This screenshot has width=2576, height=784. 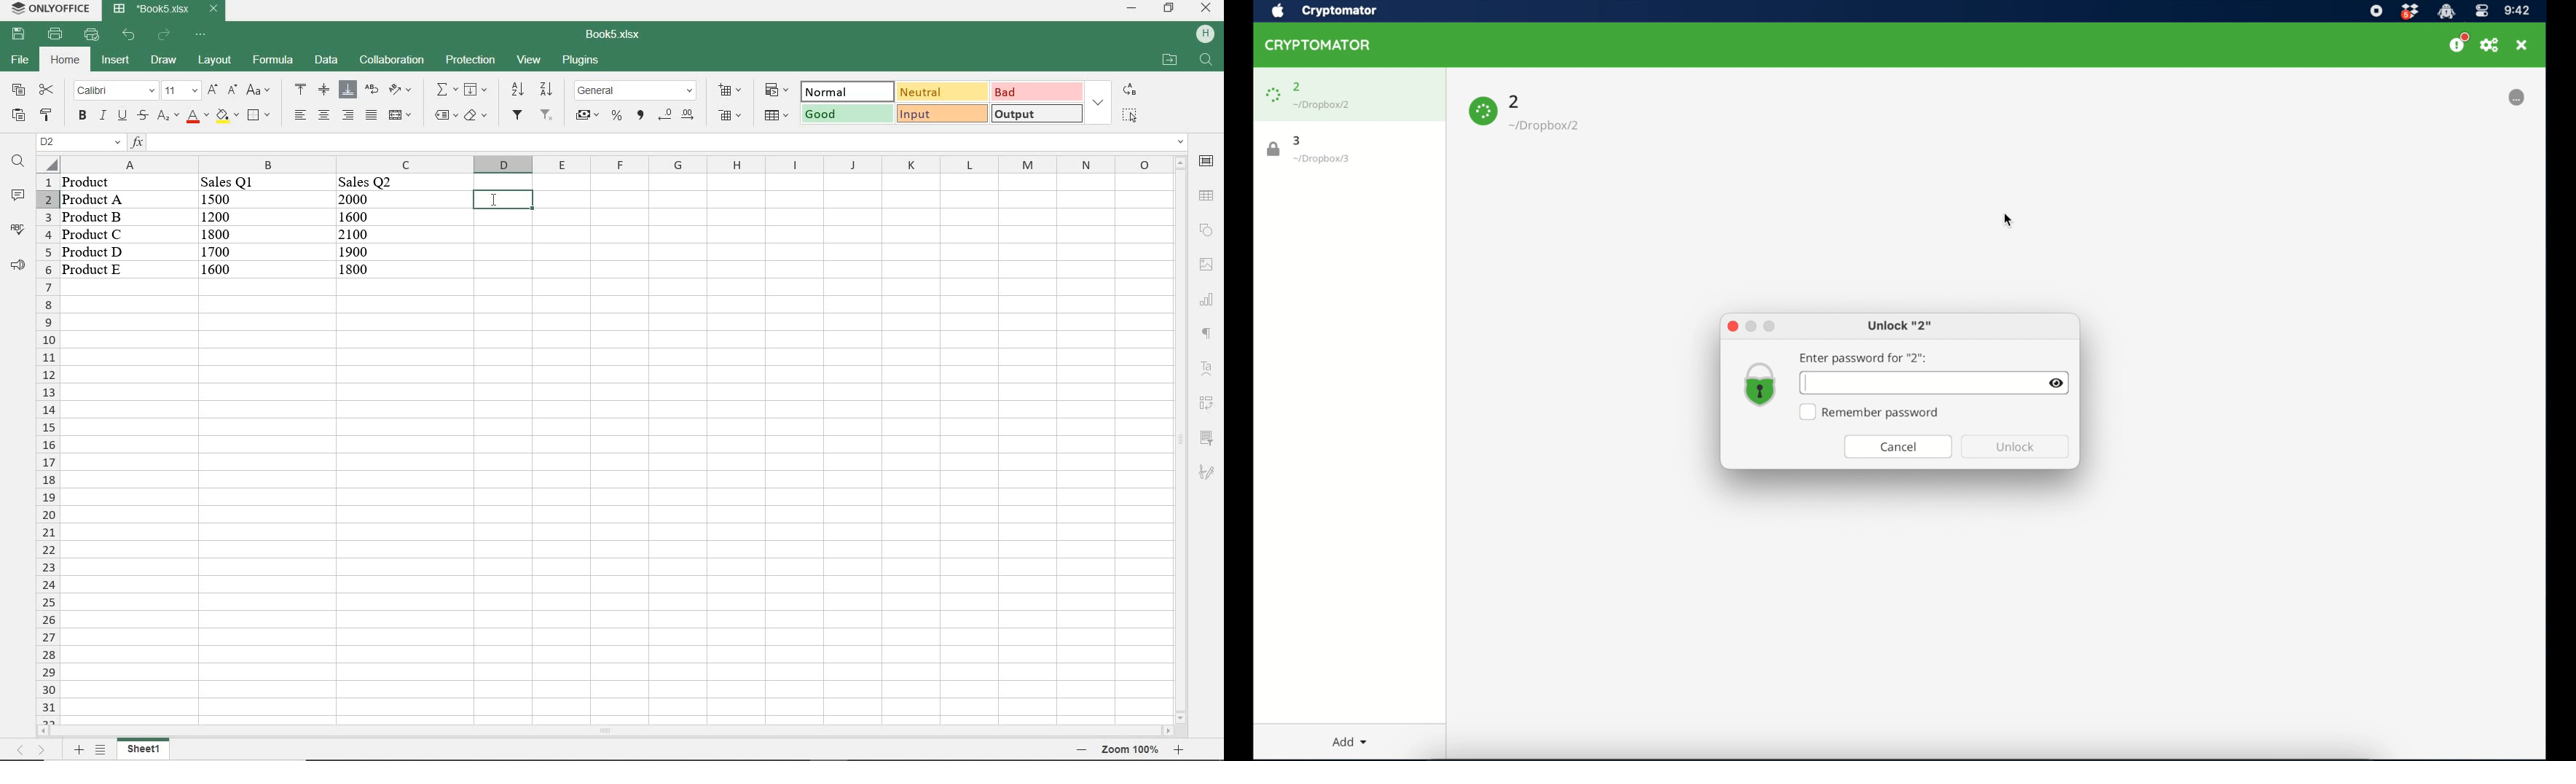 What do you see at coordinates (15, 264) in the screenshot?
I see `support & feedback` at bounding box center [15, 264].